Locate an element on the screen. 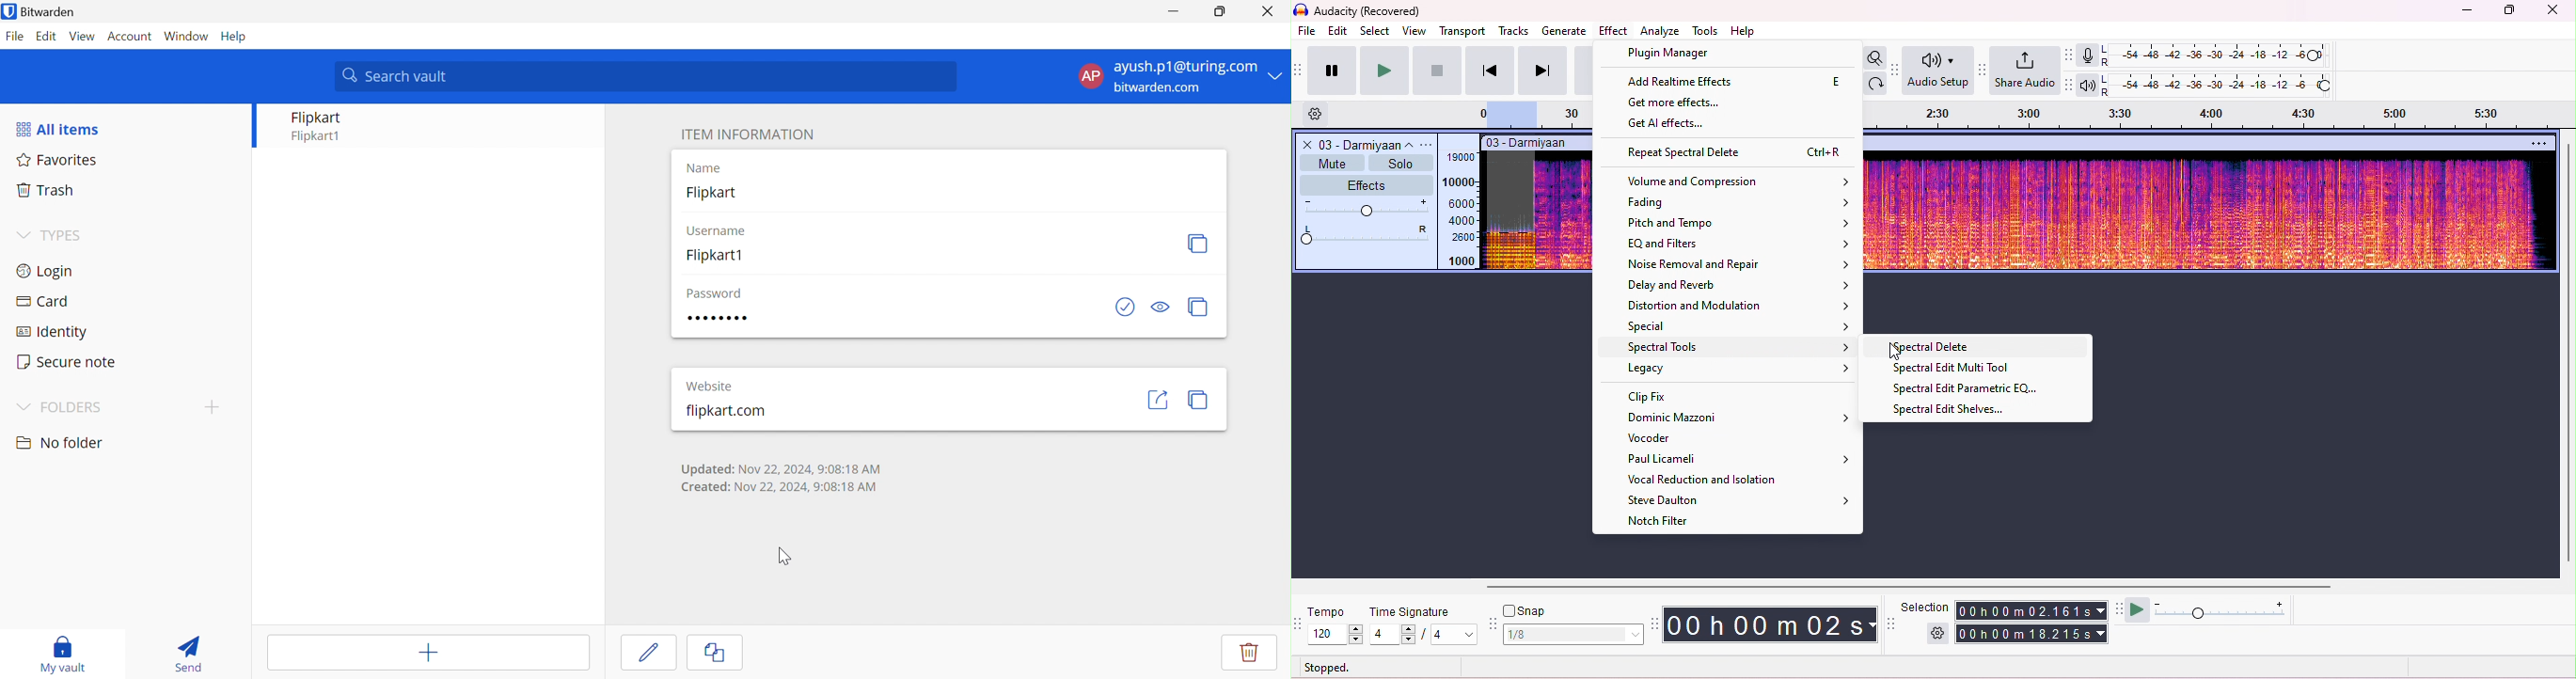 The width and height of the screenshot is (2576, 700). options is located at coordinates (1428, 145).